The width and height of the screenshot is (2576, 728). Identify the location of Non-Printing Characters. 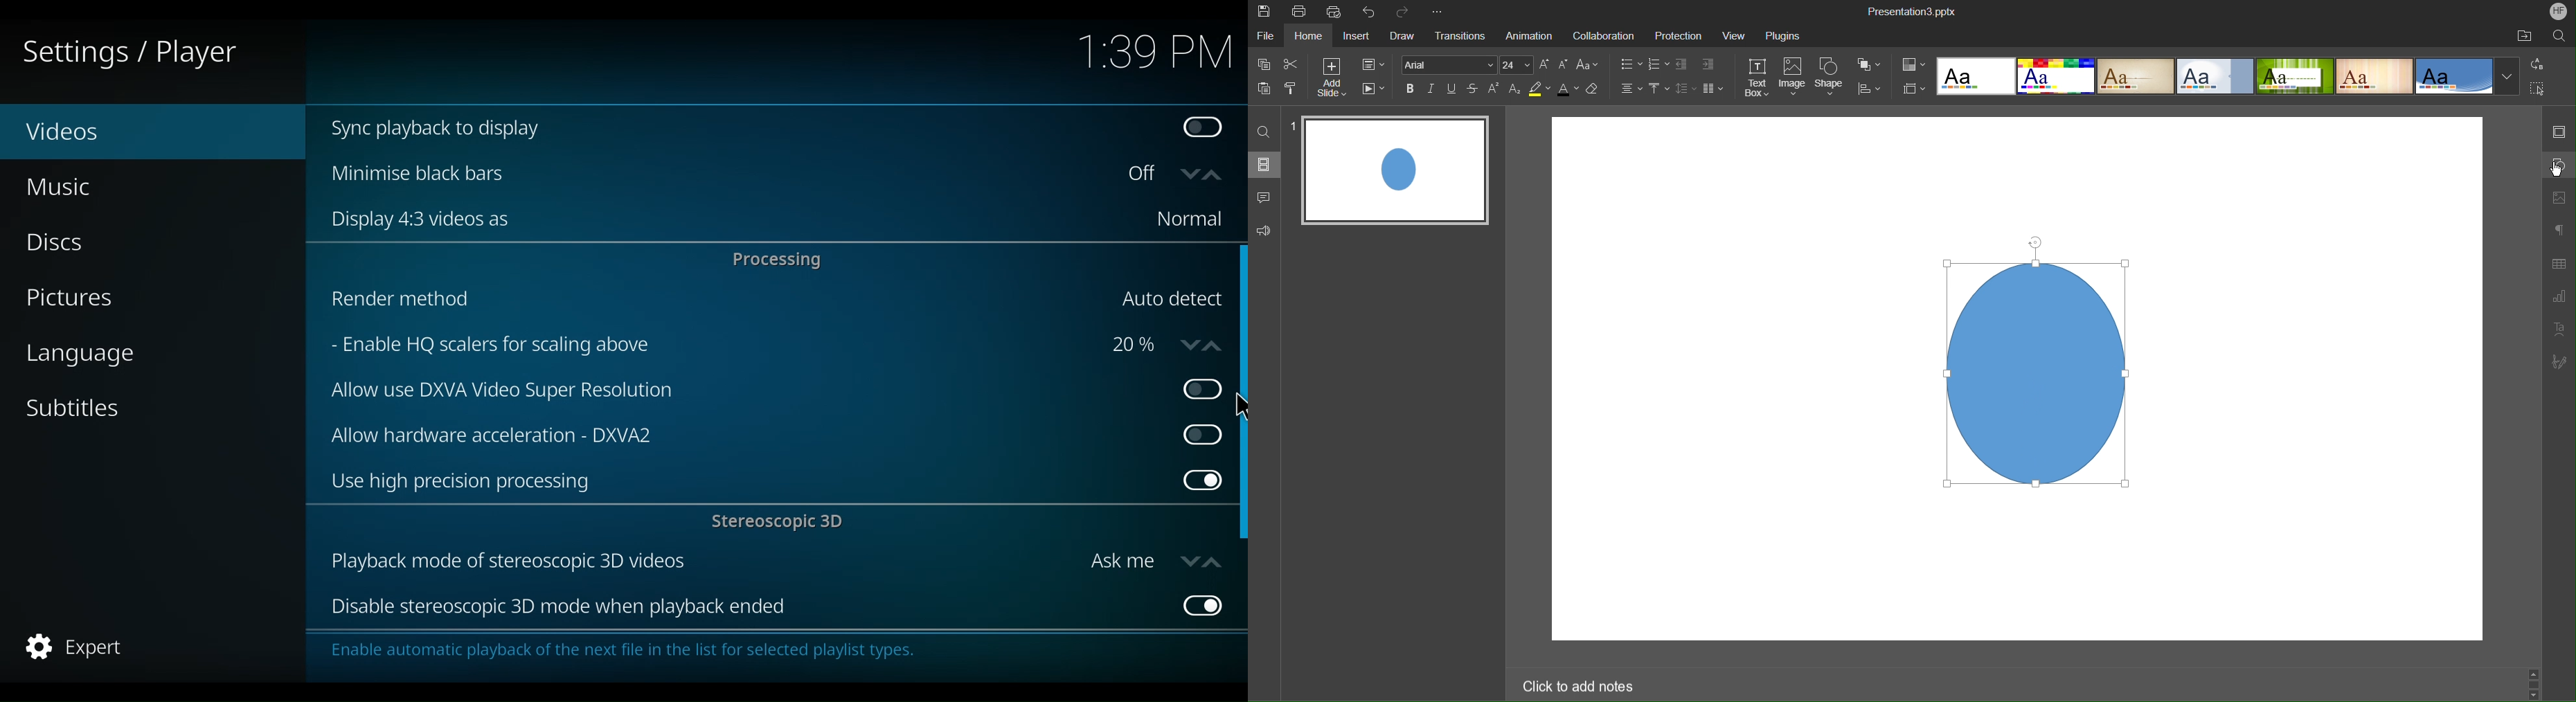
(2559, 231).